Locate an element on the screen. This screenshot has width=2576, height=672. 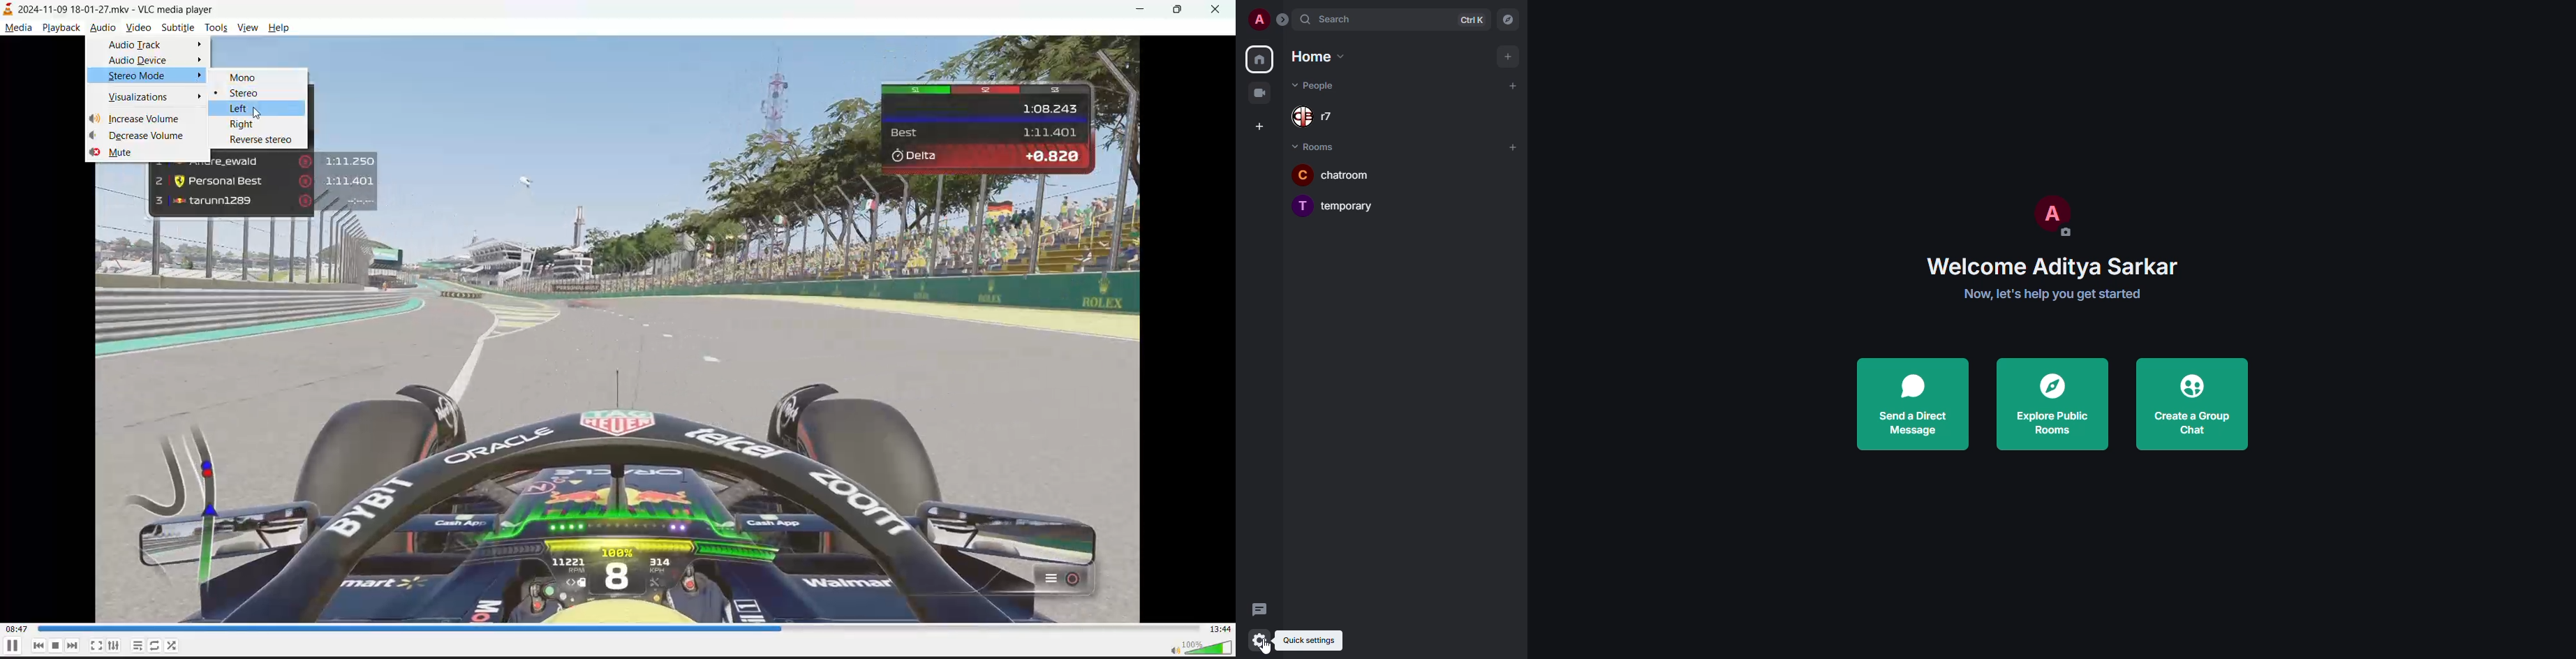
decrease volume is located at coordinates (147, 134).